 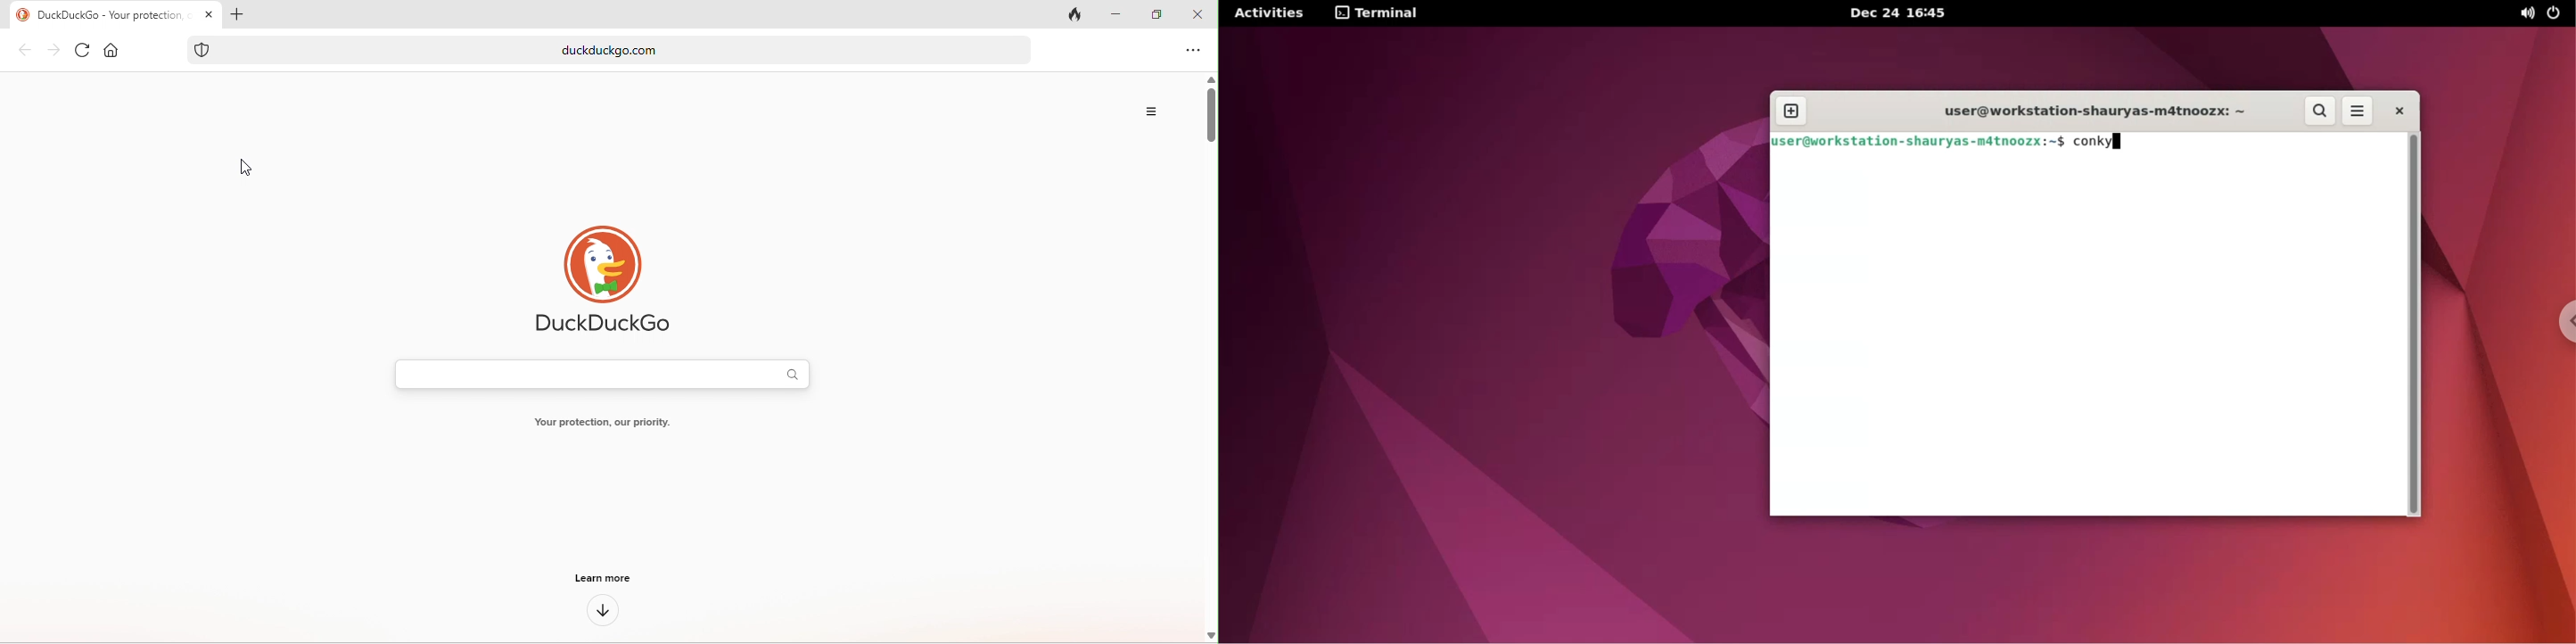 What do you see at coordinates (202, 50) in the screenshot?
I see `protections` at bounding box center [202, 50].